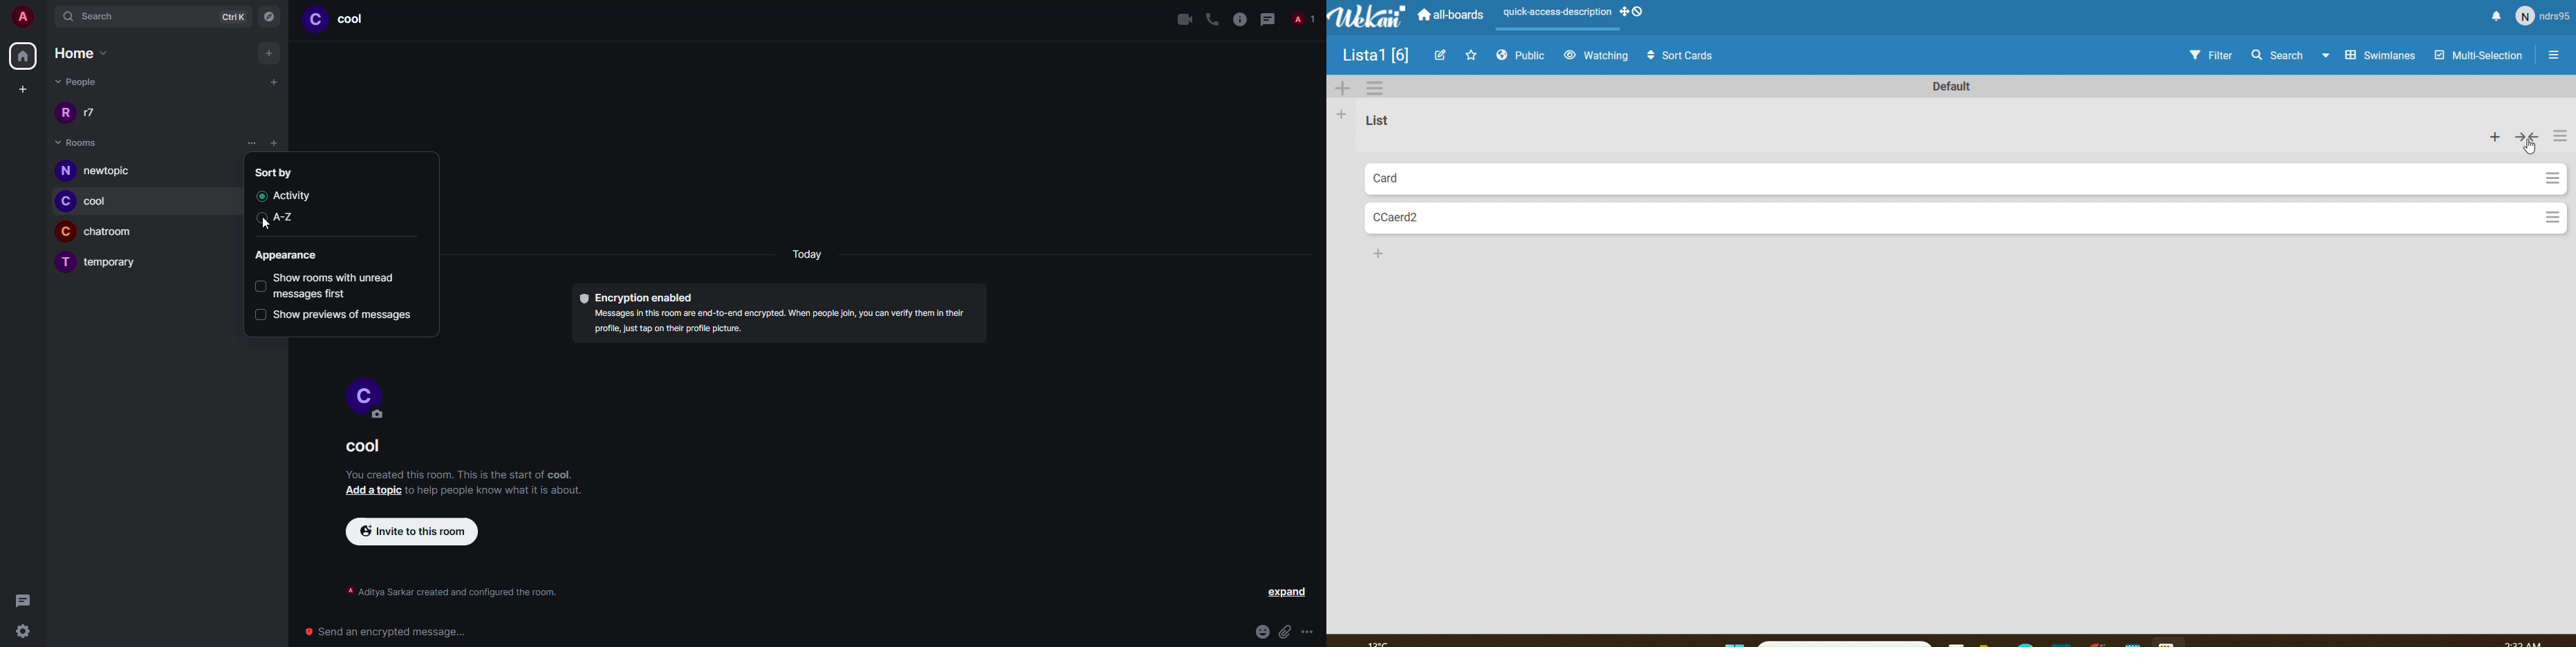 The height and width of the screenshot is (672, 2576). What do you see at coordinates (21, 55) in the screenshot?
I see `home` at bounding box center [21, 55].